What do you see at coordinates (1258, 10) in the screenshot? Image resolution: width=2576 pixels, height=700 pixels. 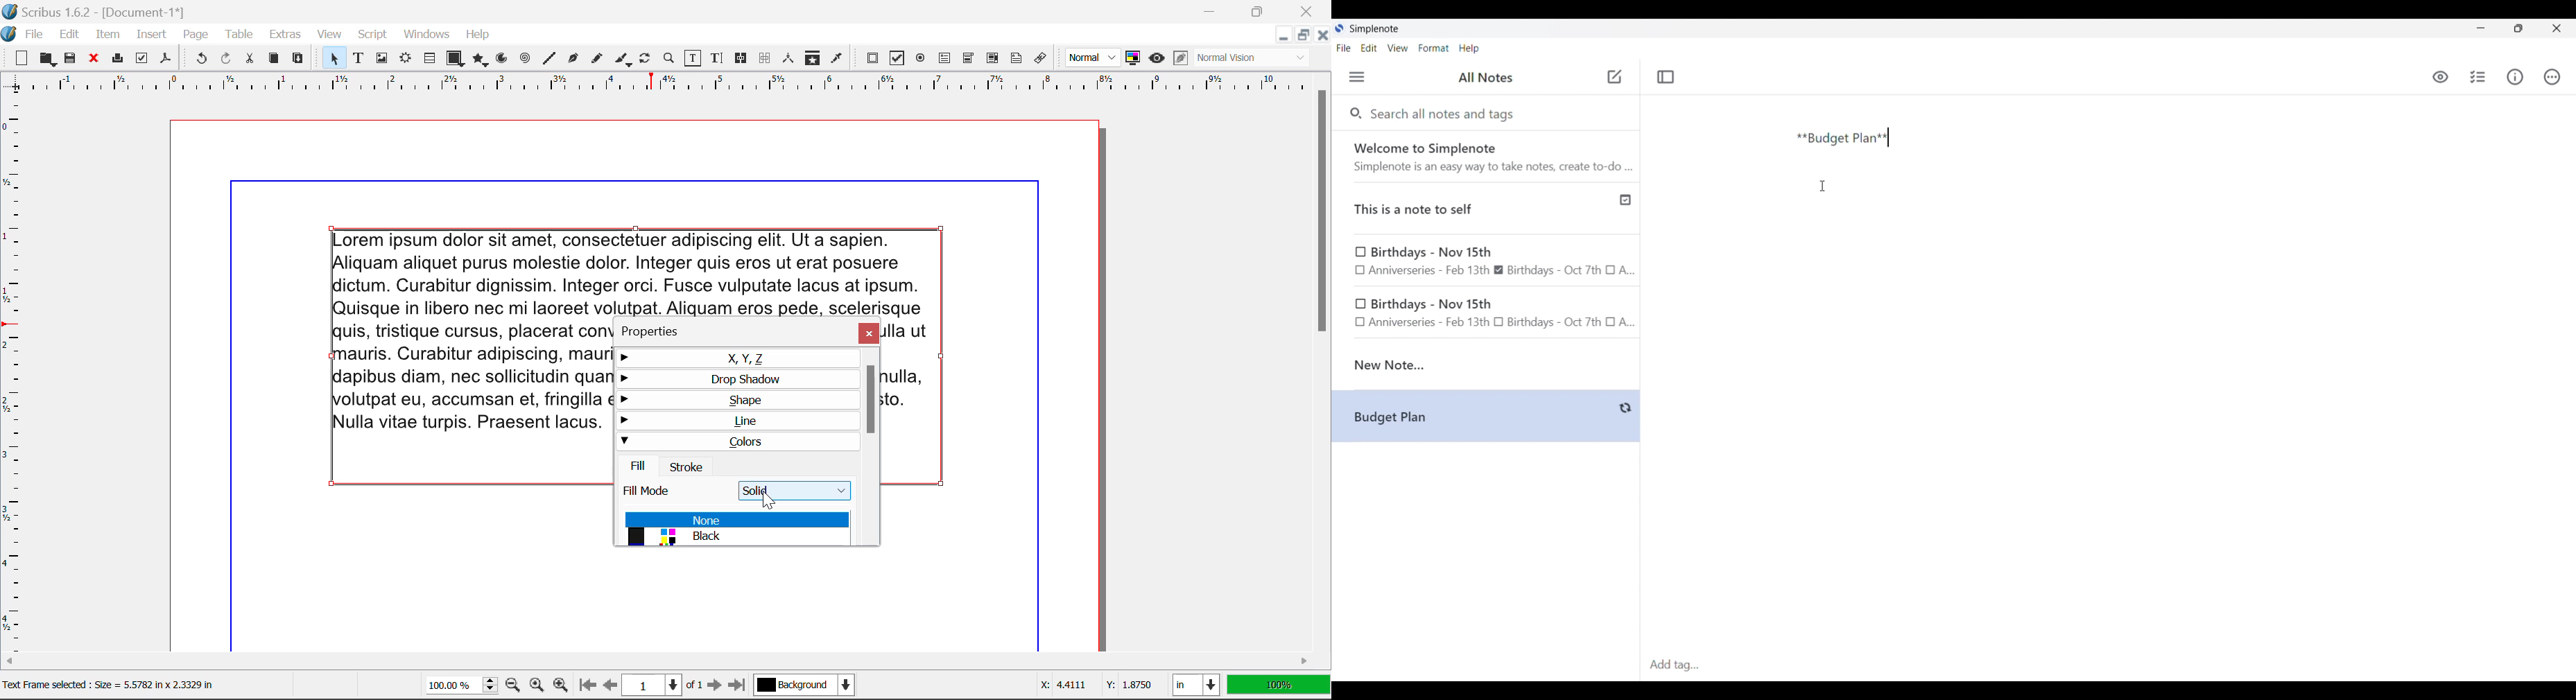 I see `Minimize` at bounding box center [1258, 10].